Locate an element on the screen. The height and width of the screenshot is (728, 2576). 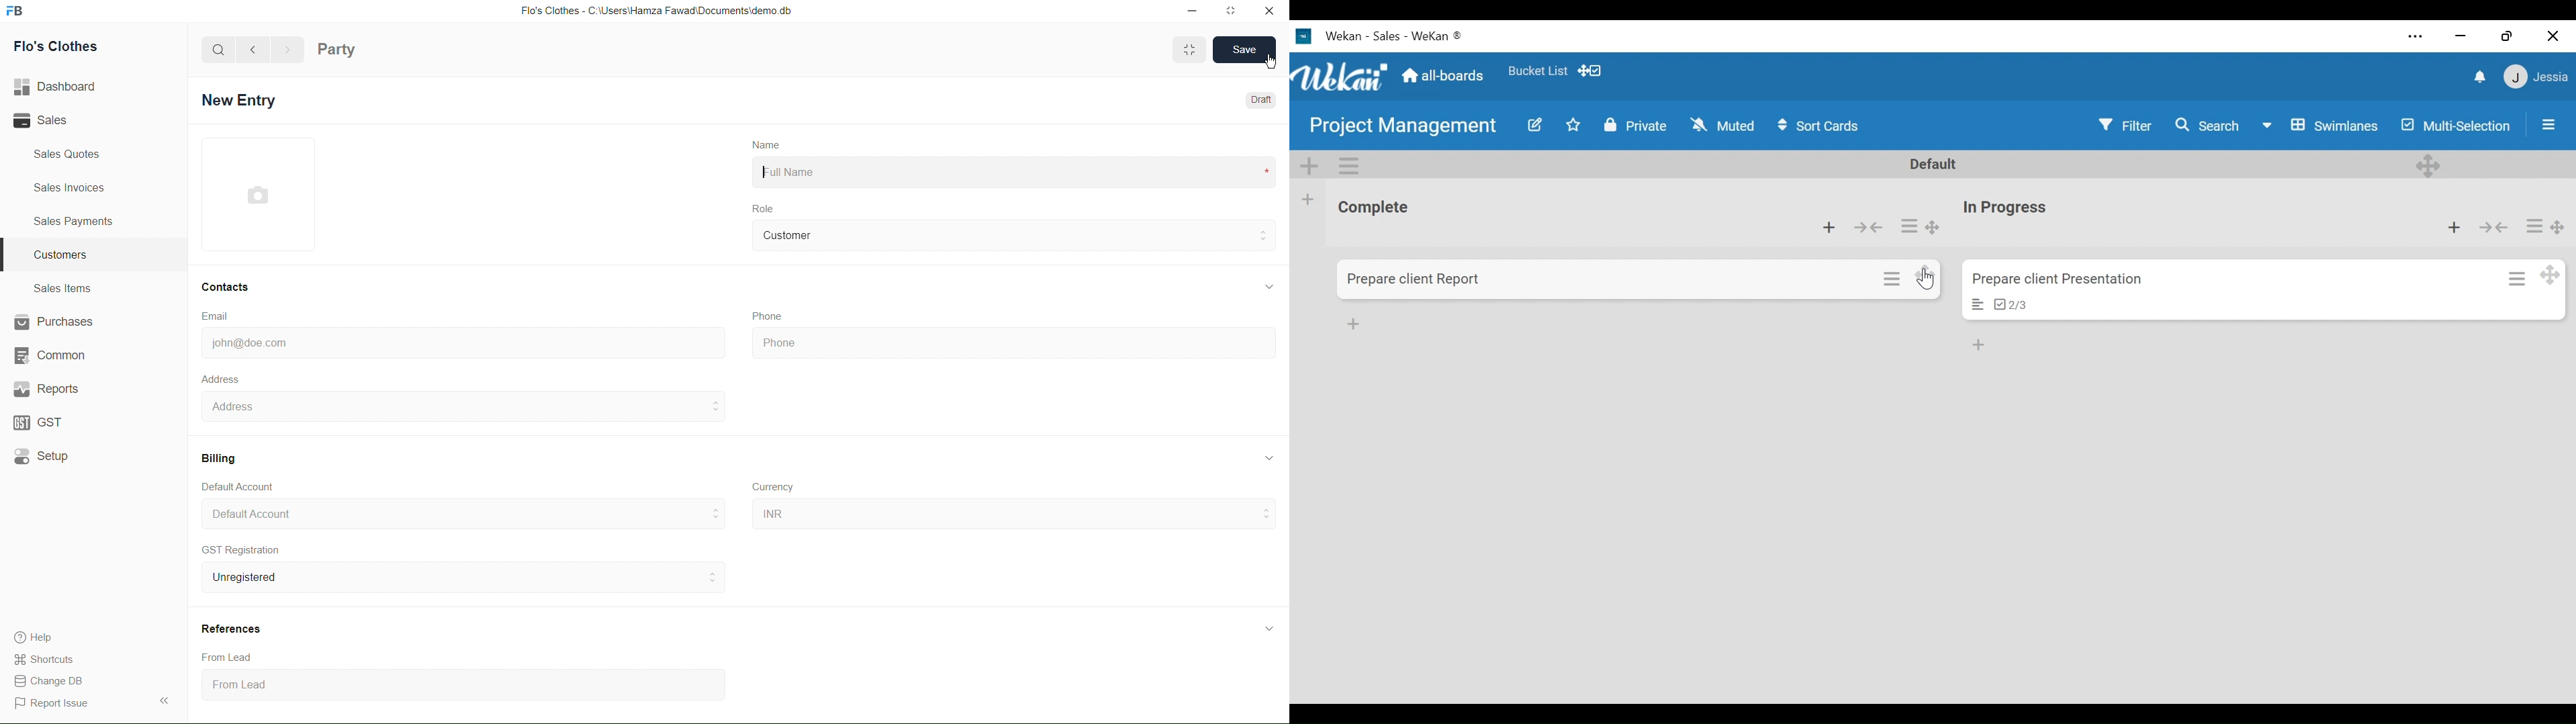
expand is located at coordinates (1266, 457).